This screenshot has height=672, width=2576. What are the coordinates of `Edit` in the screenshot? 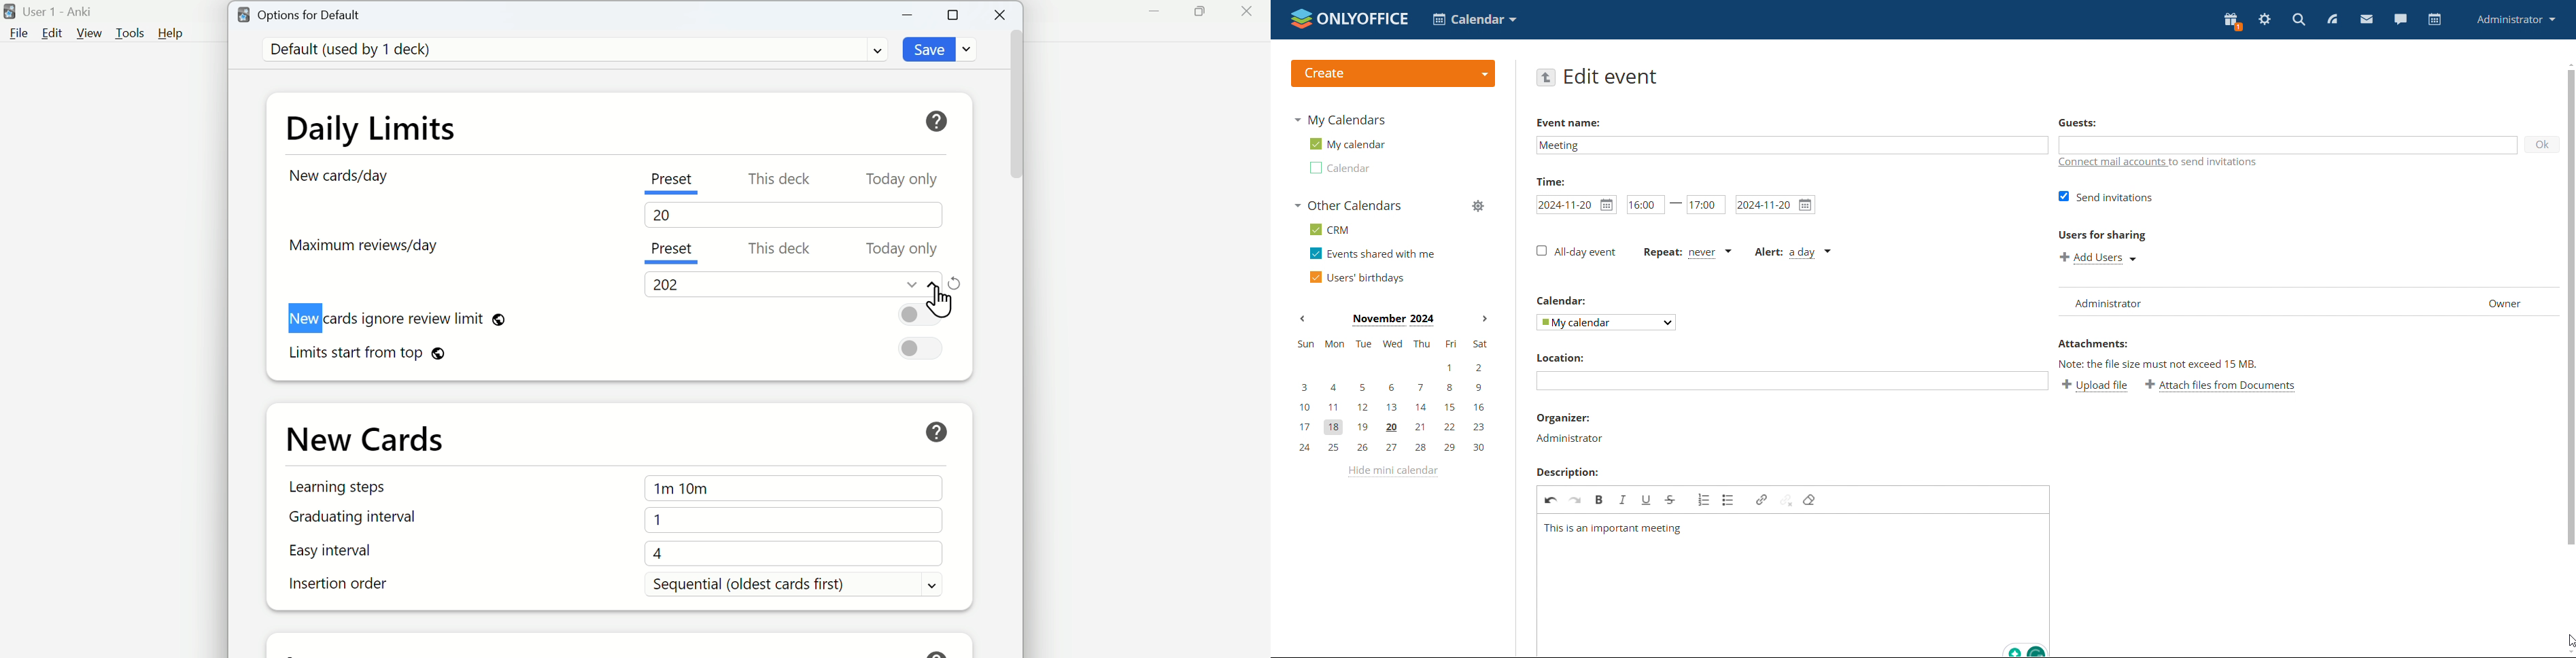 It's located at (52, 33).